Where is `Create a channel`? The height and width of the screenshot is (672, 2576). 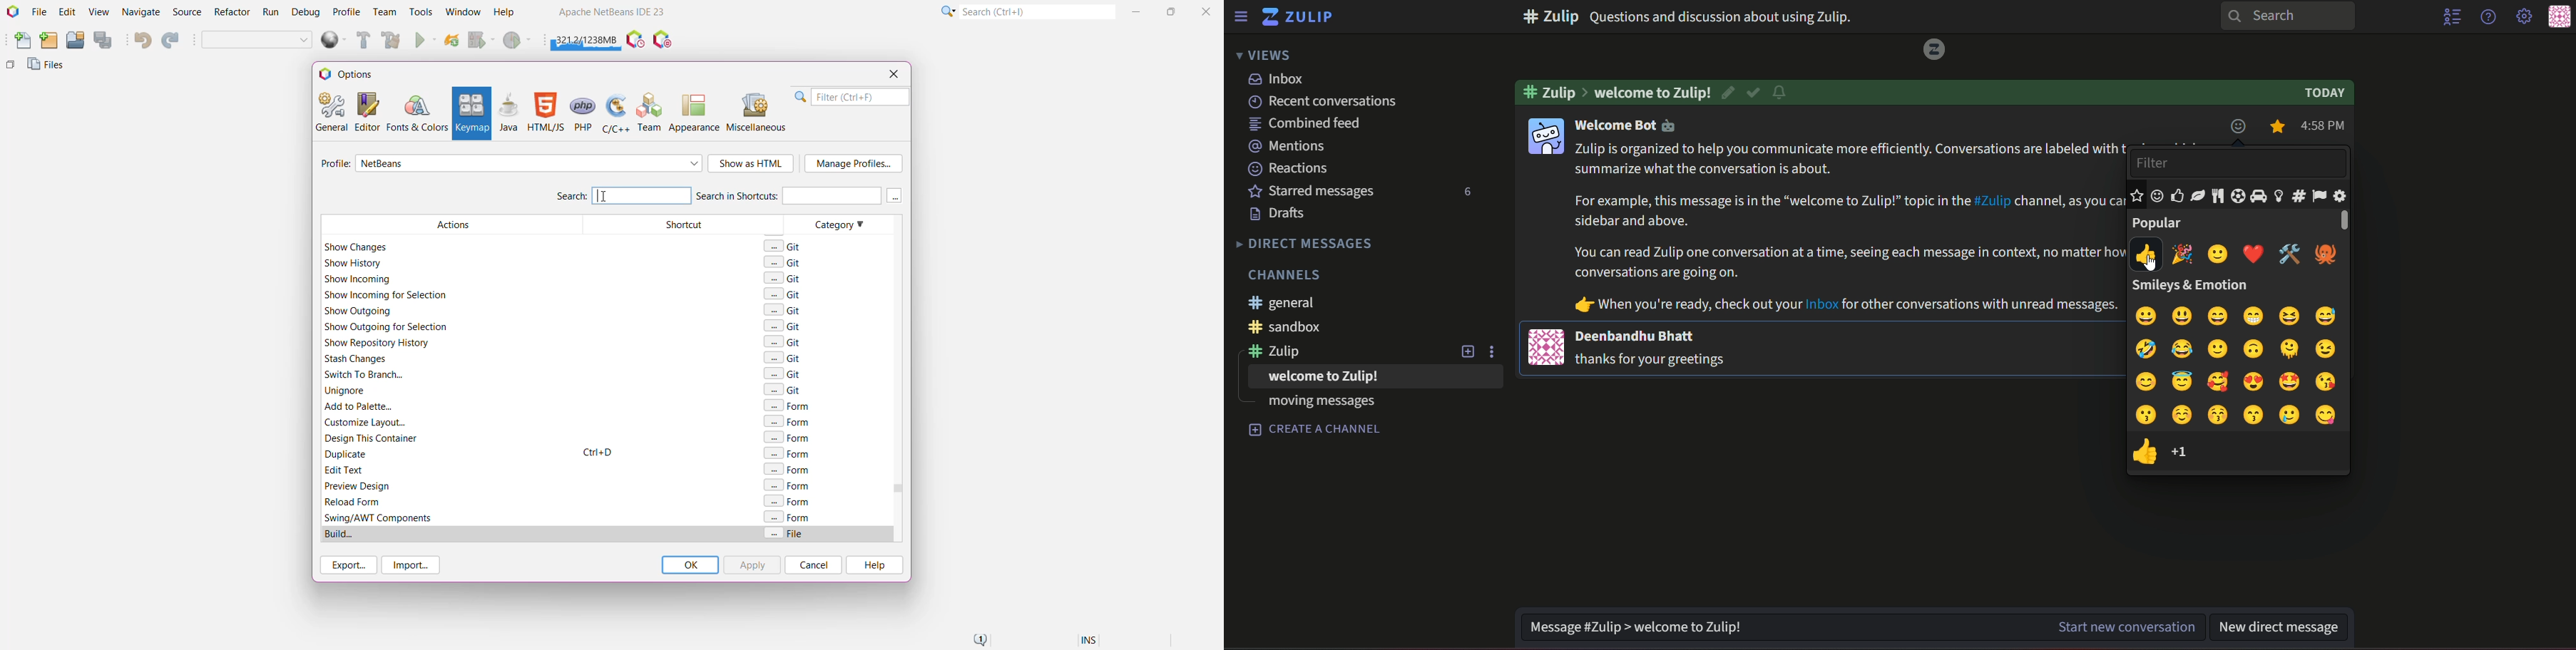 Create a channel is located at coordinates (1315, 430).